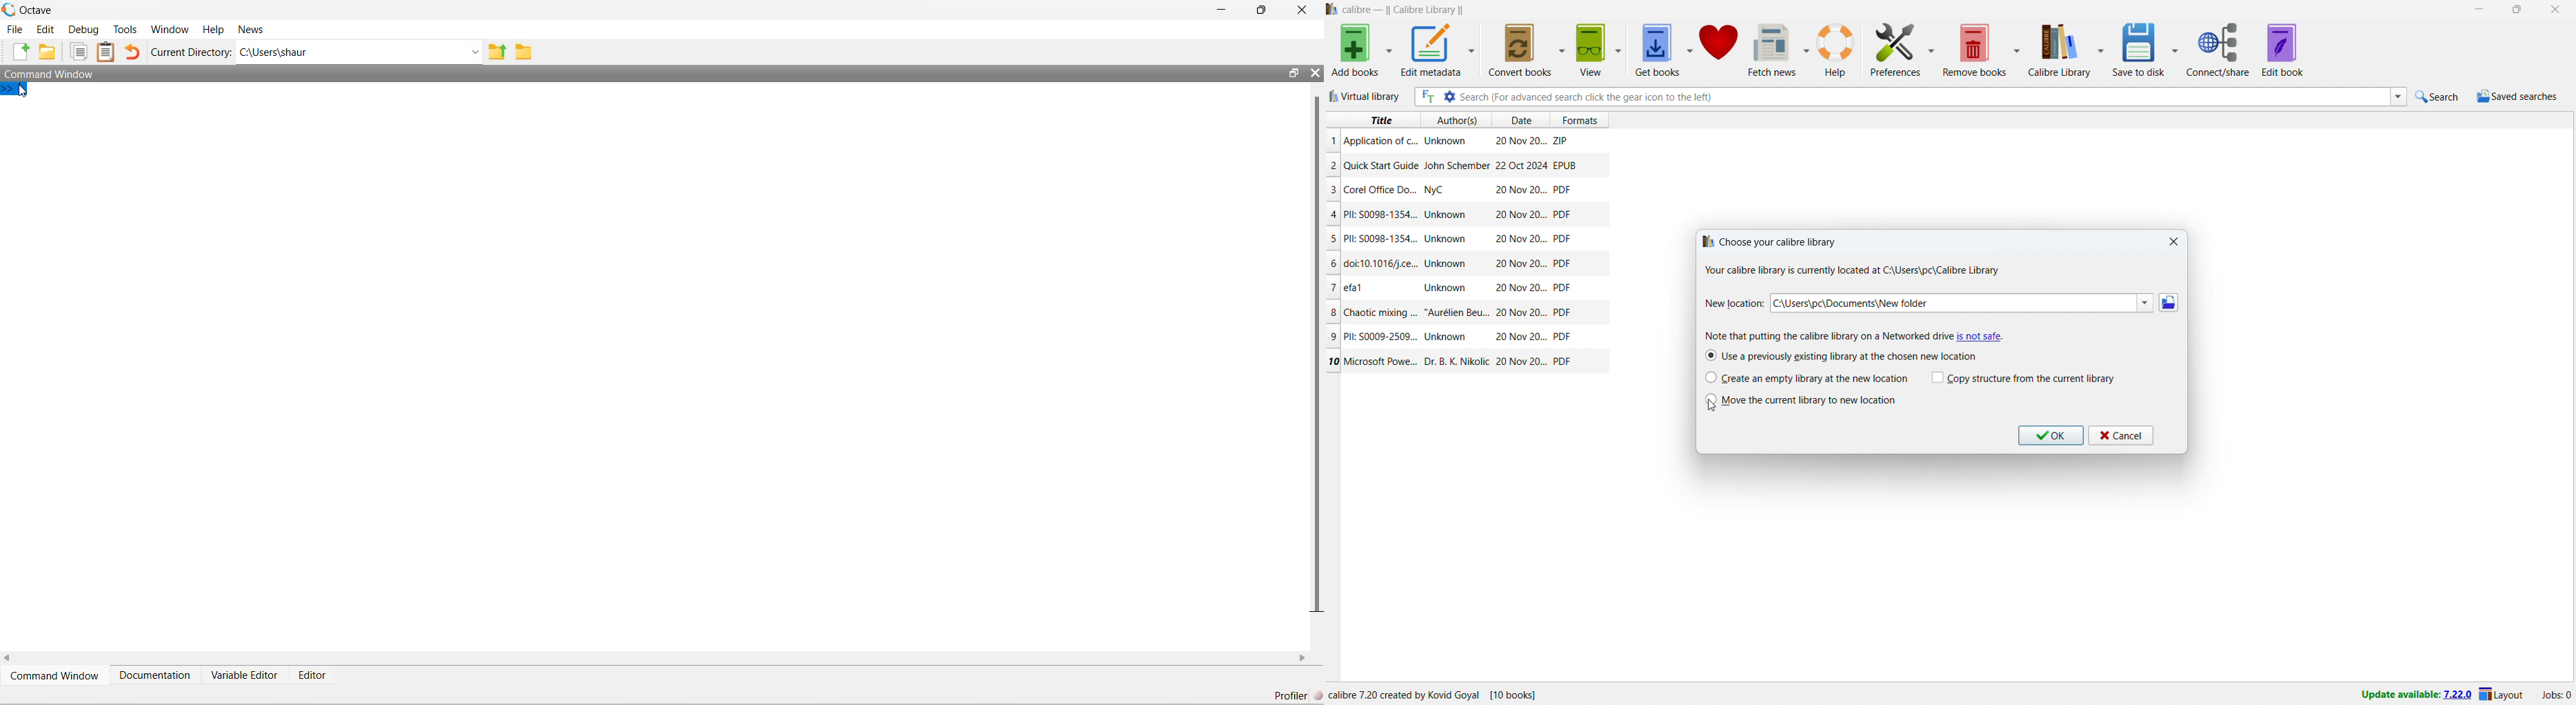 The height and width of the screenshot is (728, 2576). Describe the element at coordinates (1521, 142) in the screenshot. I see `Date` at that location.